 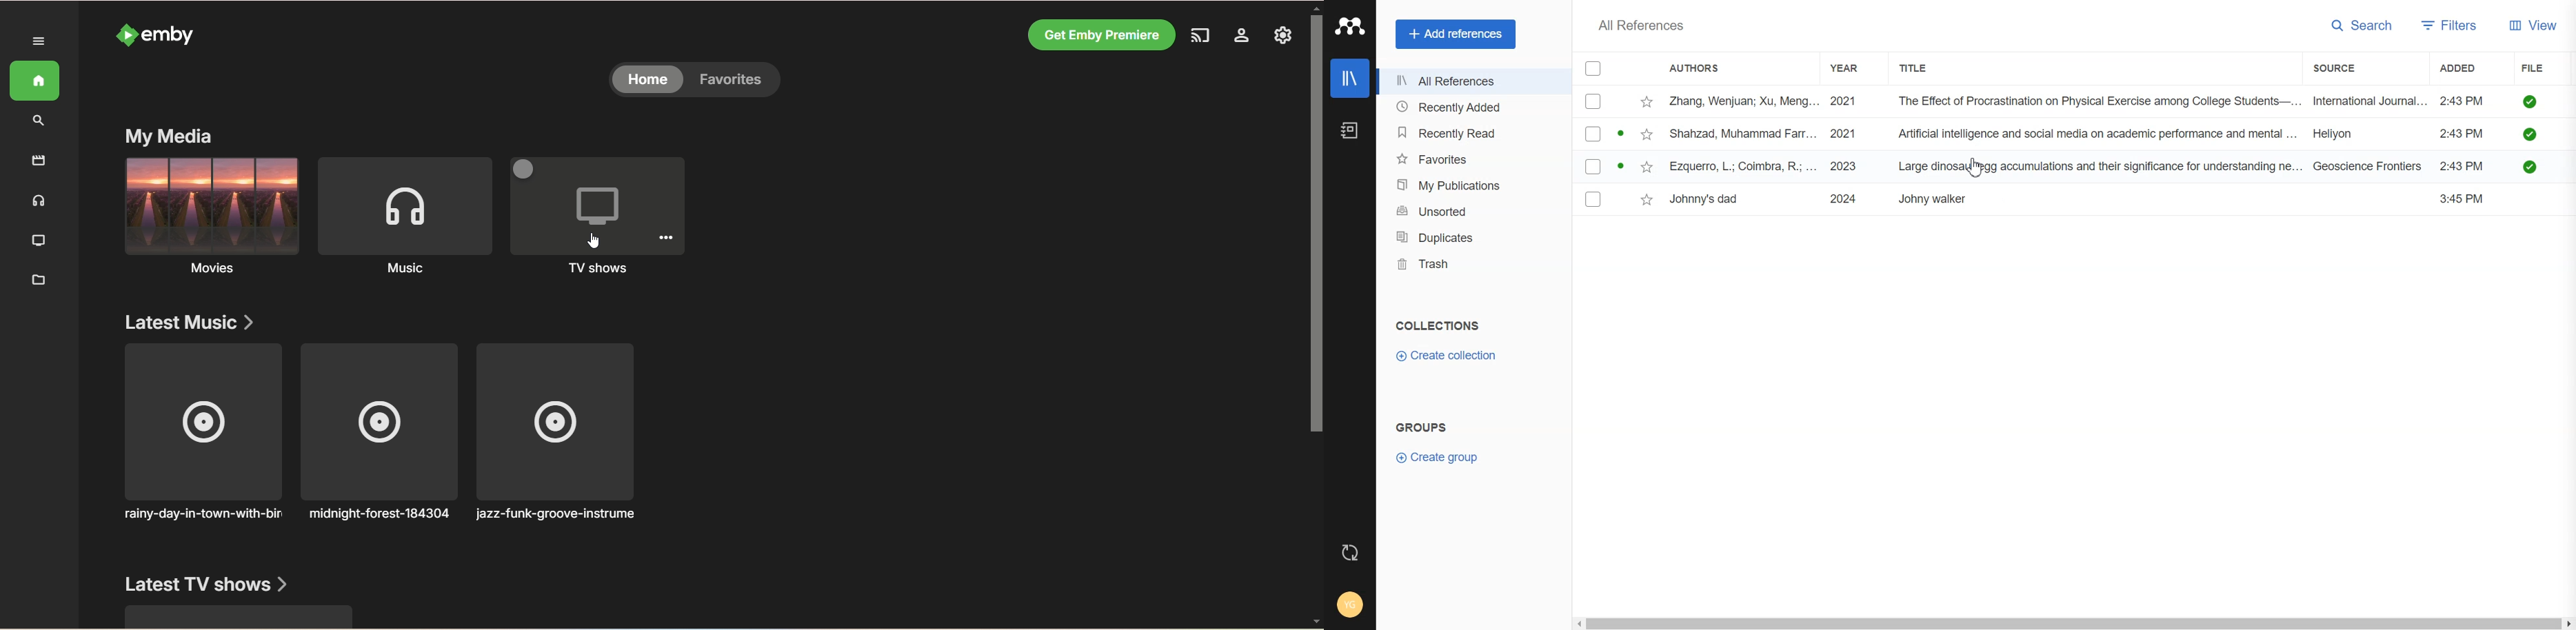 I want to click on emby, so click(x=172, y=35).